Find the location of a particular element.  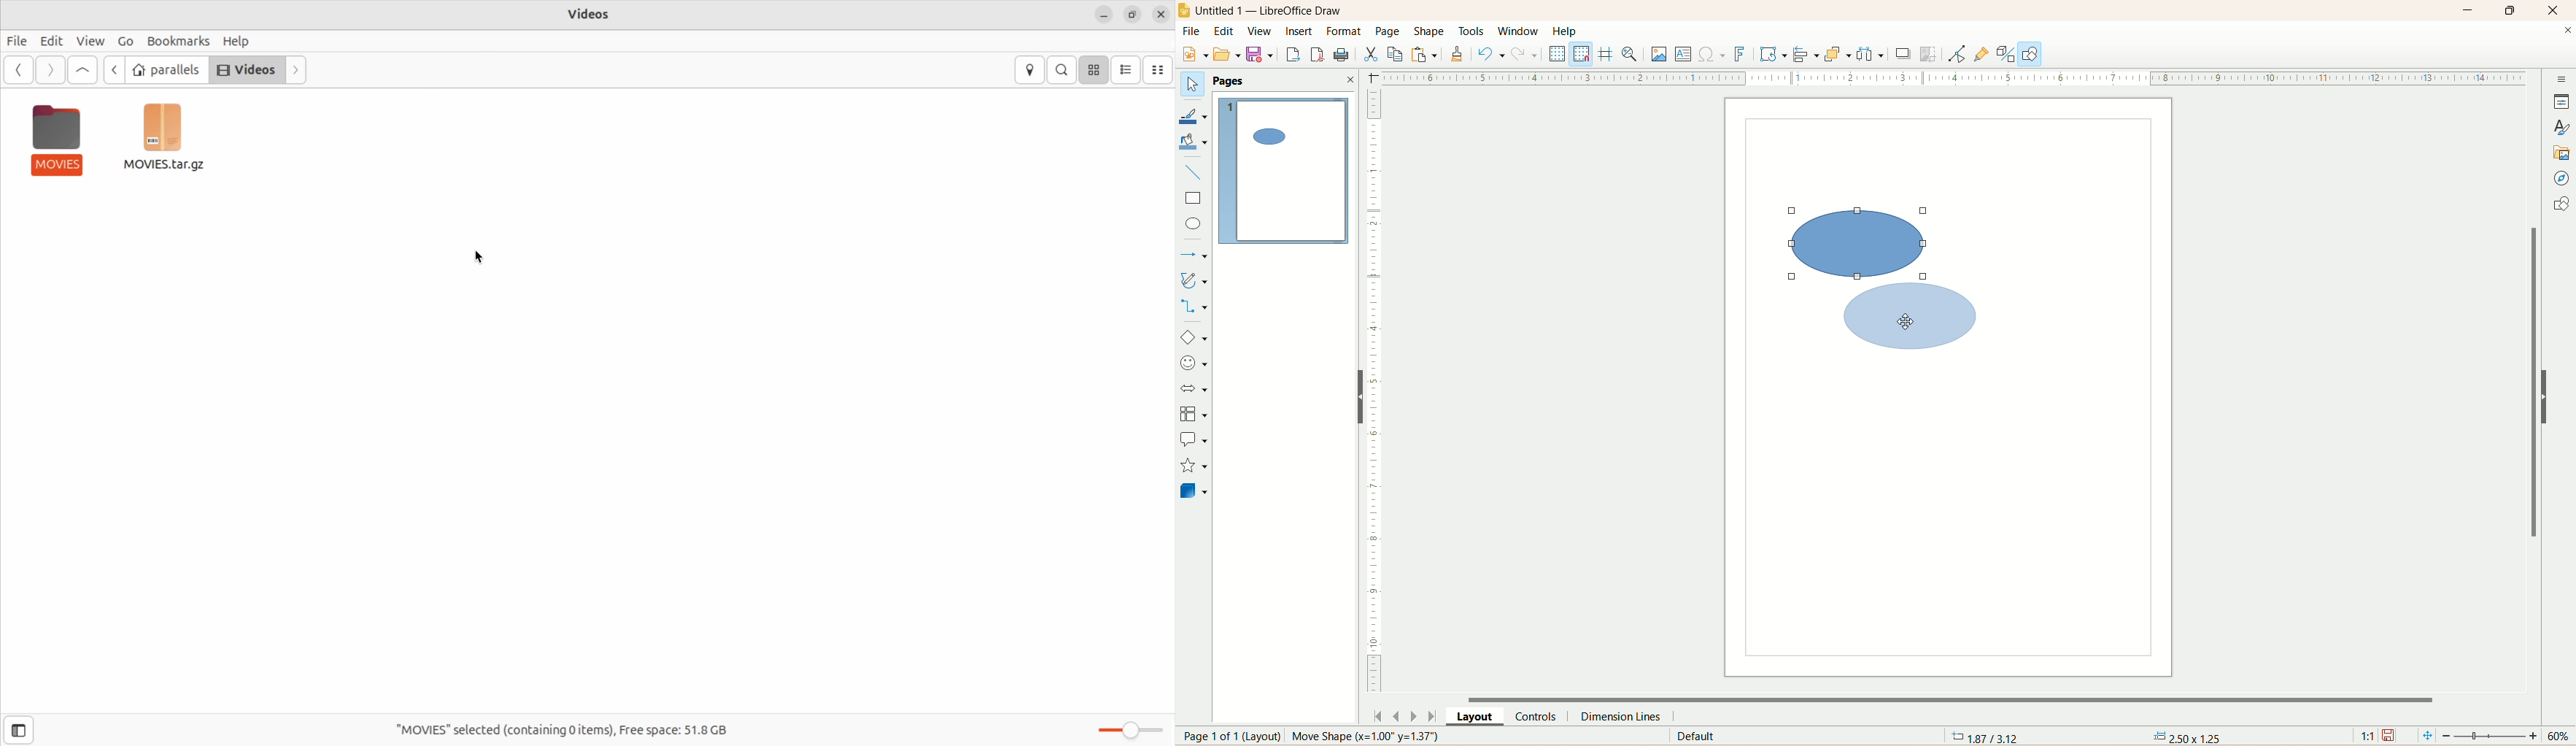

paste is located at coordinates (1423, 54).